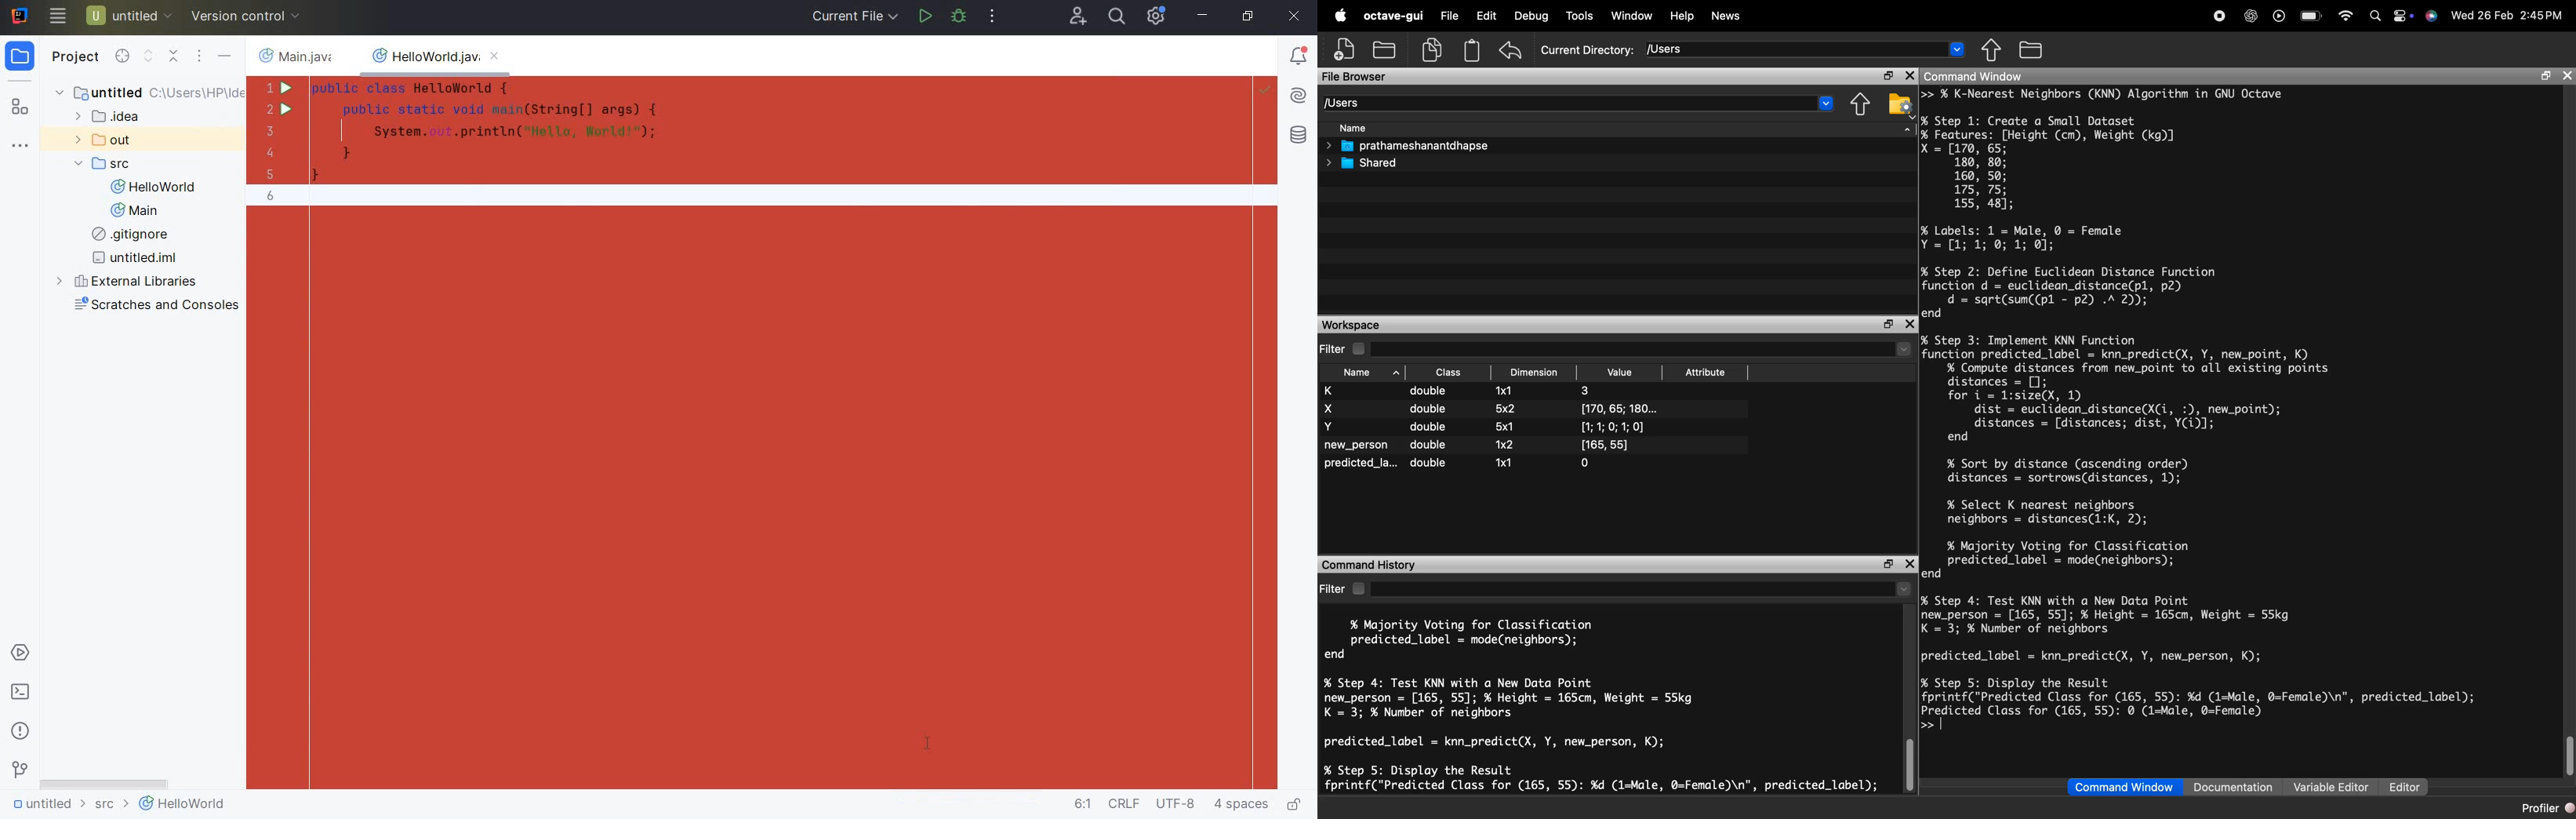 This screenshot has height=840, width=2576. Describe the element at coordinates (1361, 128) in the screenshot. I see `Name` at that location.